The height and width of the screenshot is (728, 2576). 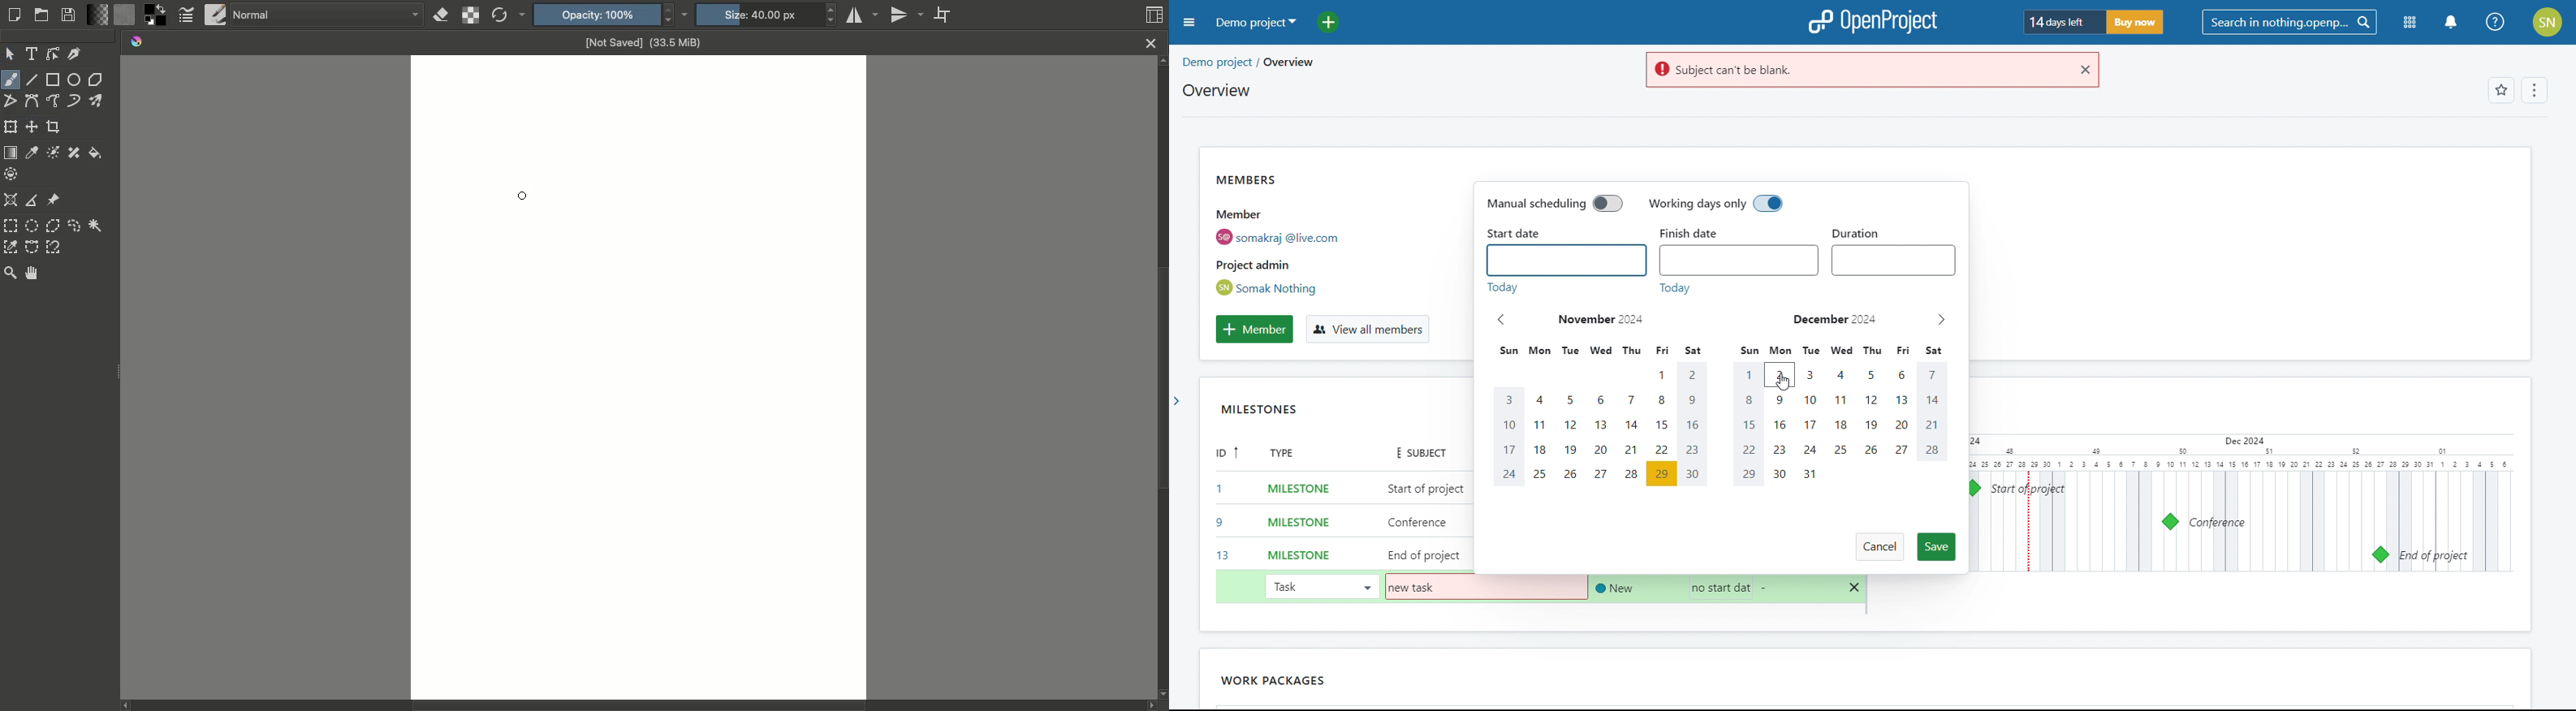 What do you see at coordinates (74, 153) in the screenshot?
I see `Smart patch tool` at bounding box center [74, 153].